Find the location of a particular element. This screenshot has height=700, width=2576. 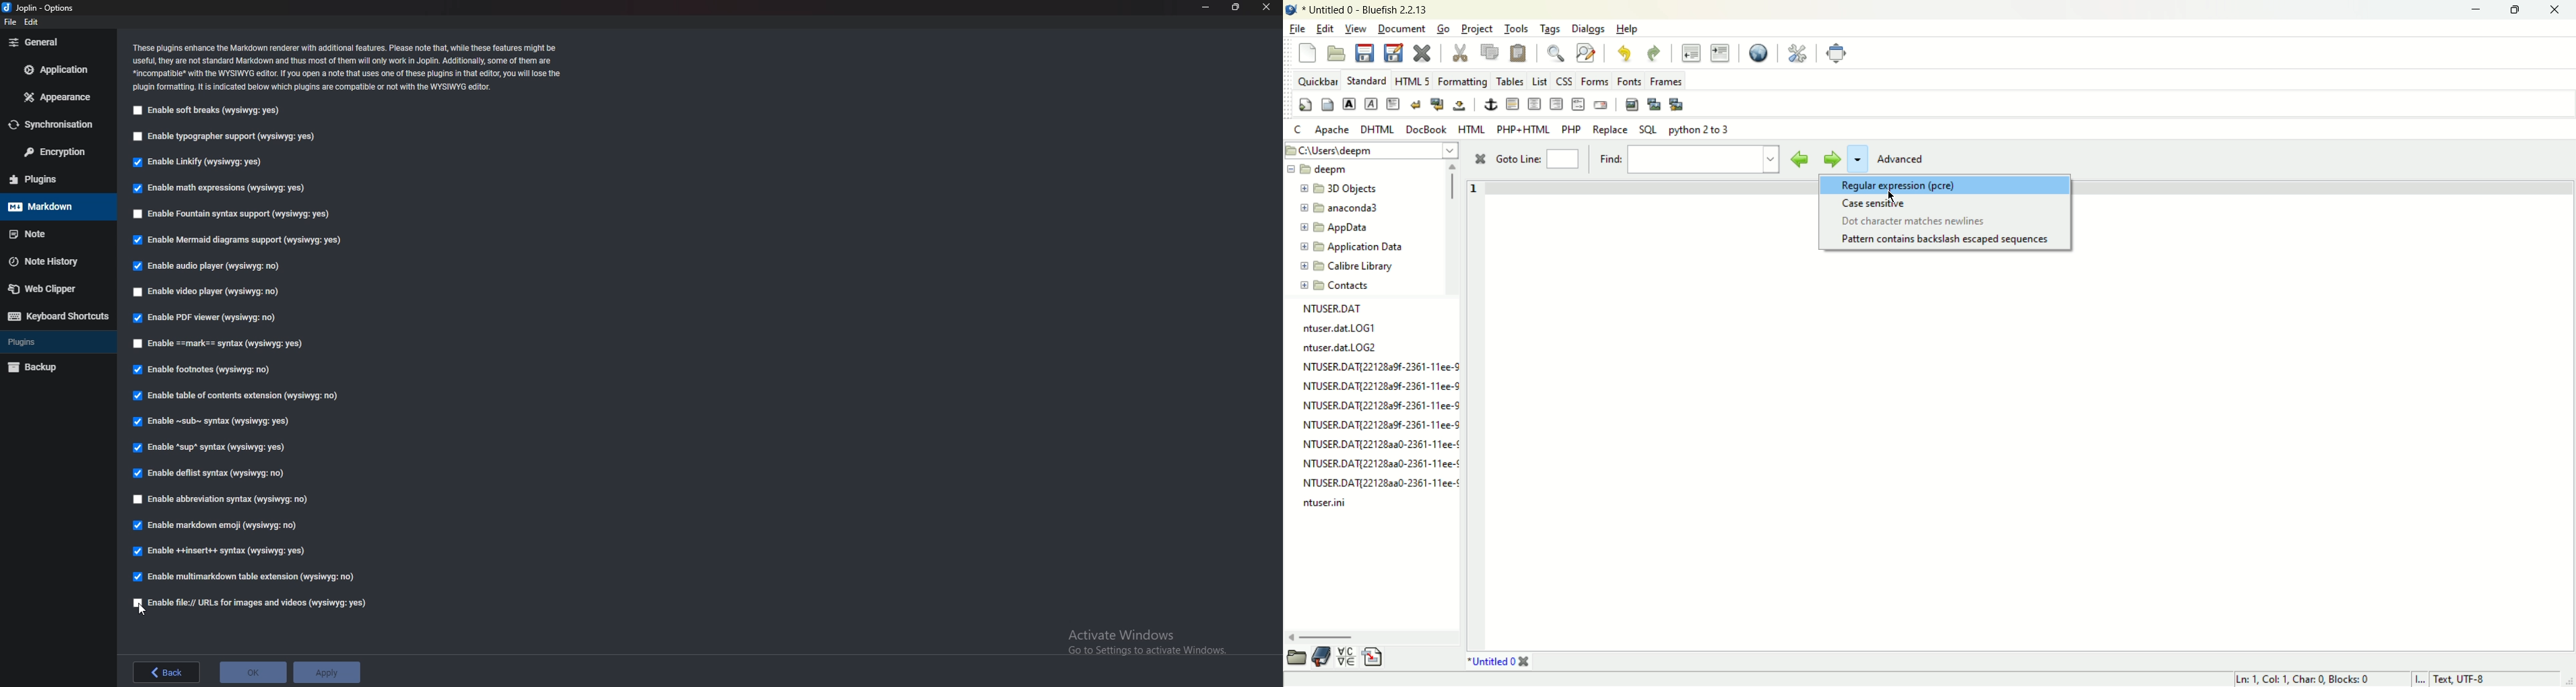

charmap is located at coordinates (1347, 658).